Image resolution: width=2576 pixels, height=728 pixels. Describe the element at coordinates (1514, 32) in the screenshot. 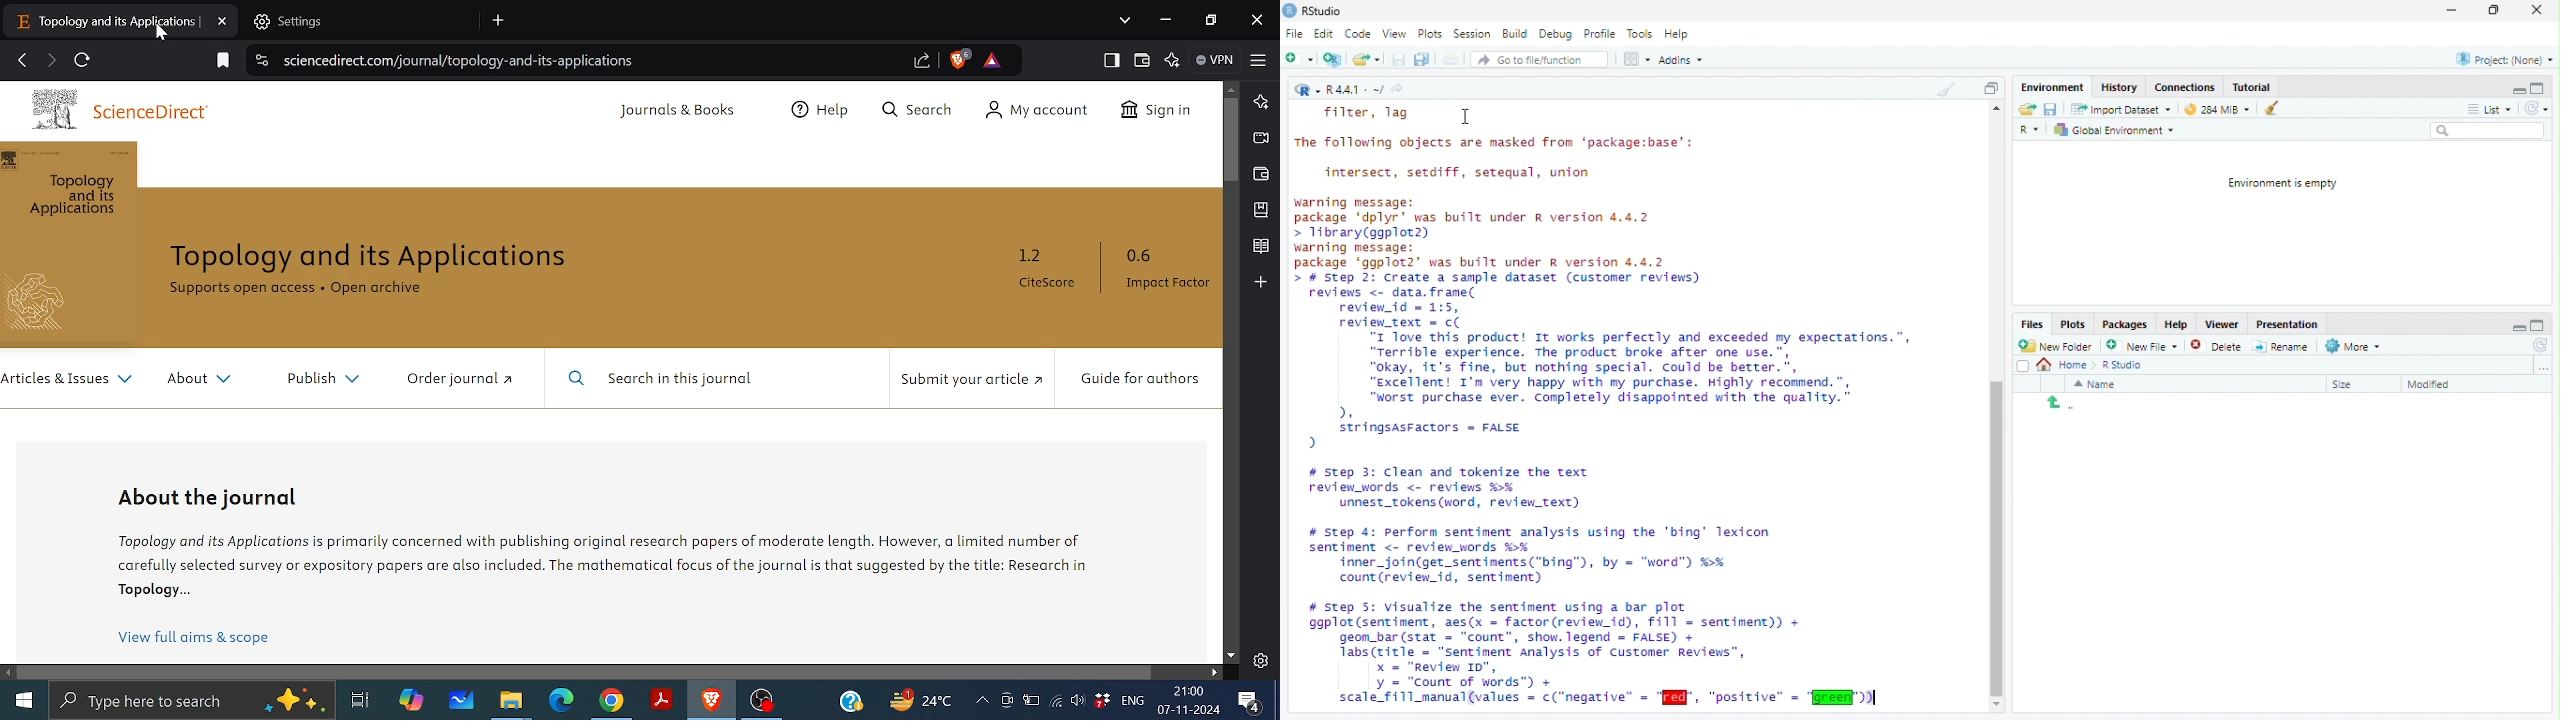

I see `Build` at that location.